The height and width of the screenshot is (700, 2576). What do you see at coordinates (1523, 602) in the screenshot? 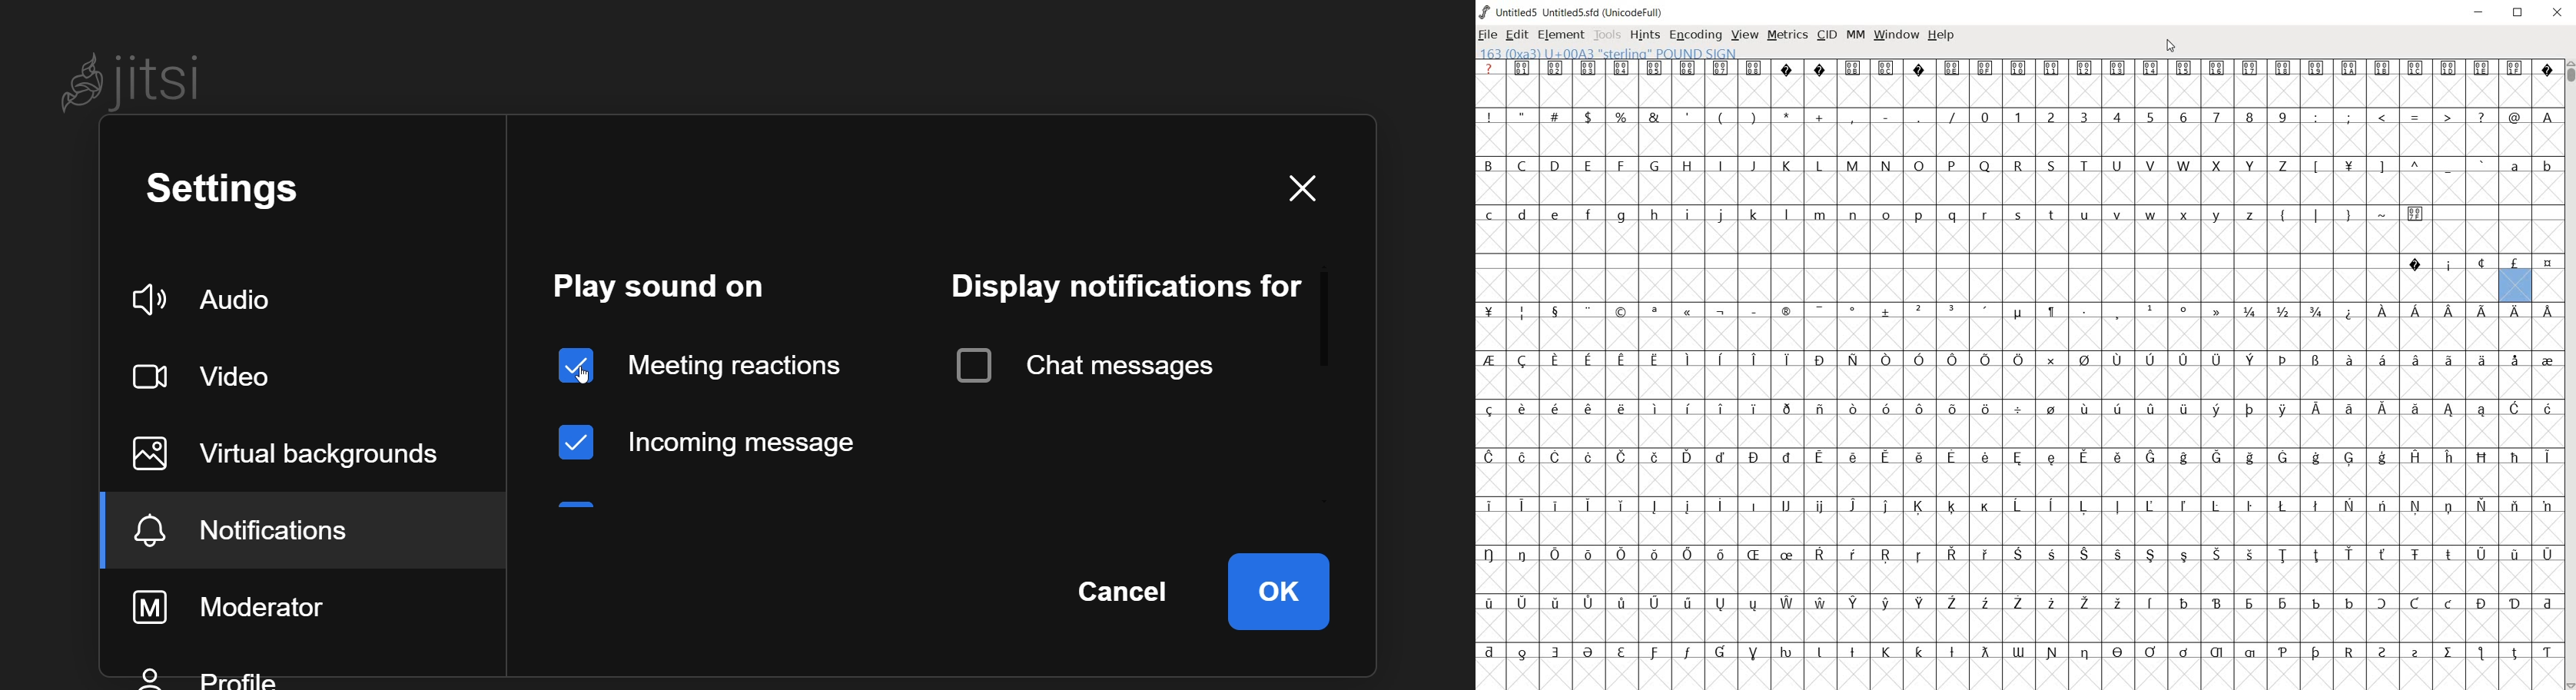
I see `Symbol` at bounding box center [1523, 602].